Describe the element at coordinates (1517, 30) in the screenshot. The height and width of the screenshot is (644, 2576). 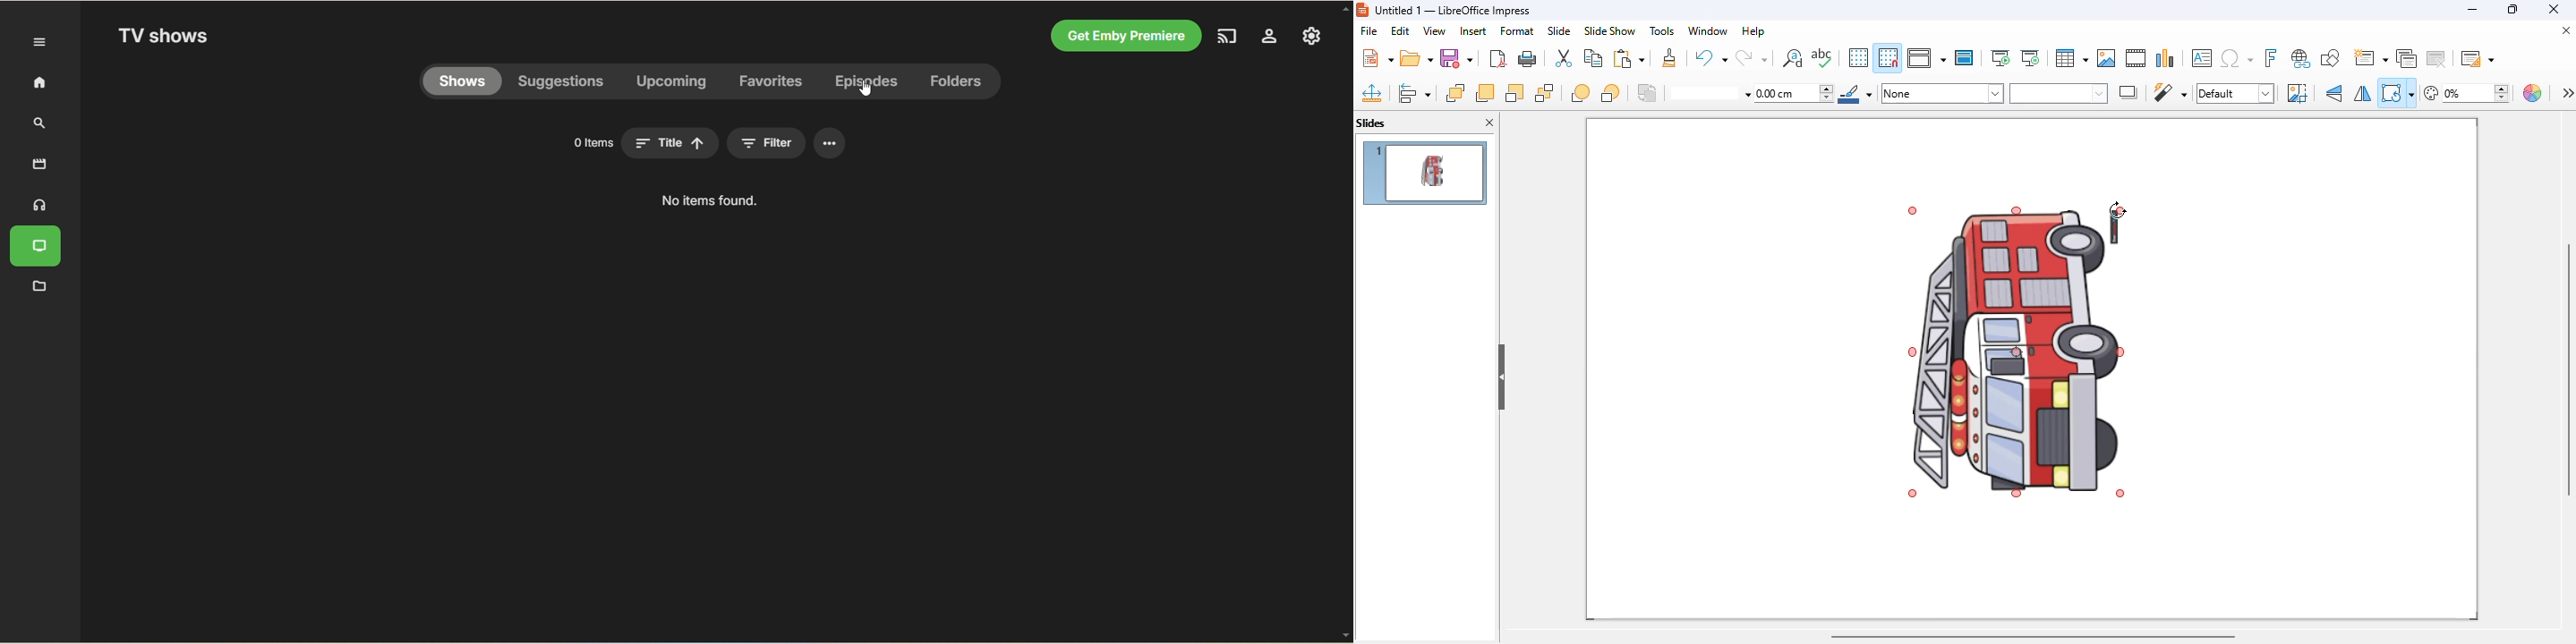
I see `format` at that location.